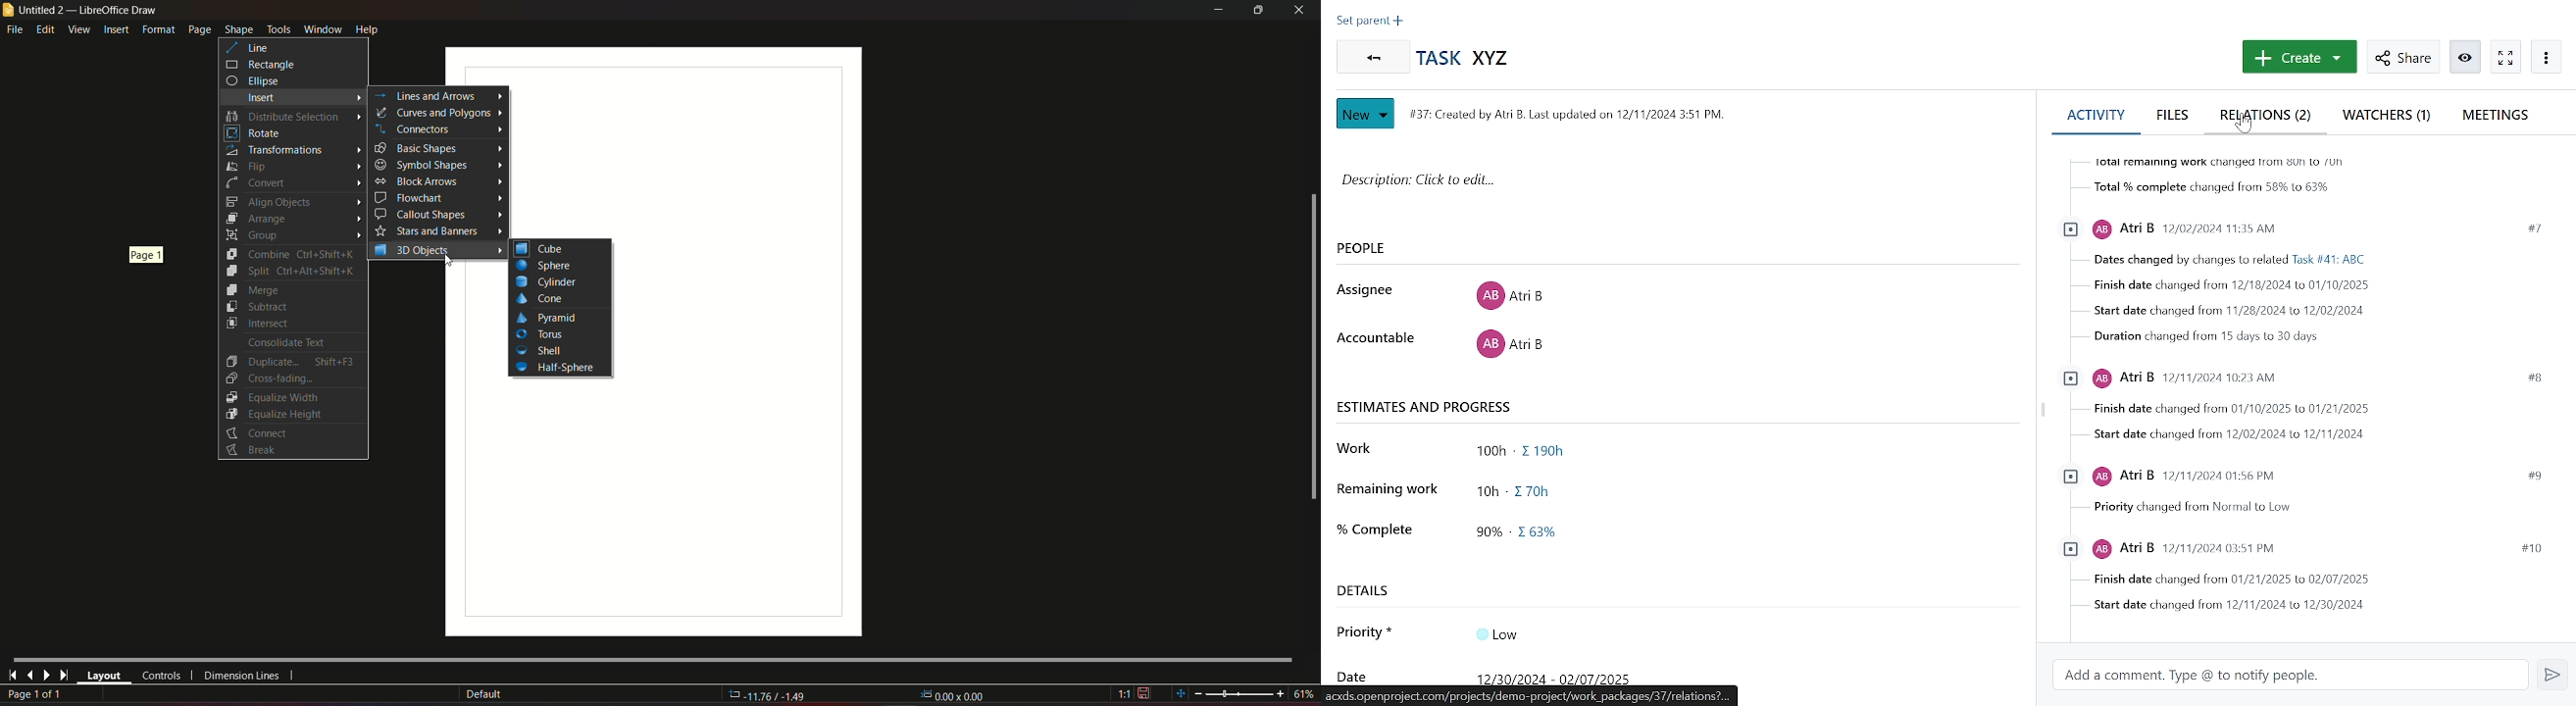 This screenshot has height=728, width=2576. Describe the element at coordinates (414, 250) in the screenshot. I see `3D objects` at that location.